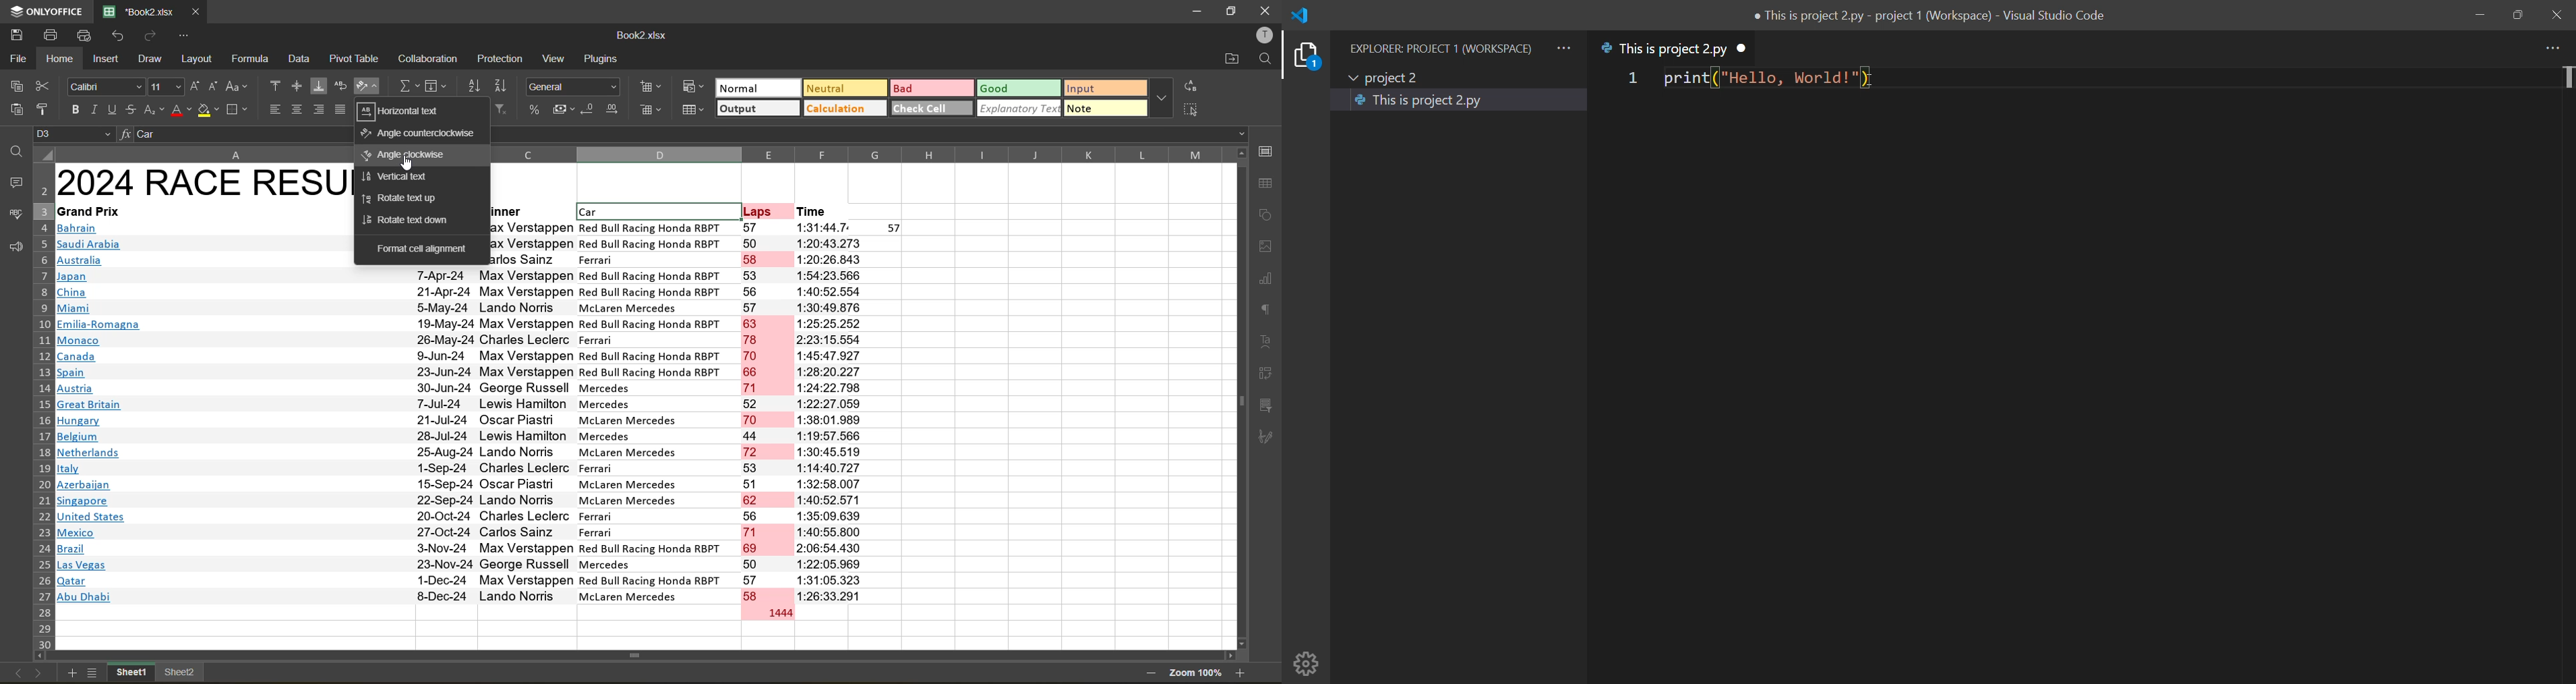  Describe the element at coordinates (13, 248) in the screenshot. I see `feedback` at that location.